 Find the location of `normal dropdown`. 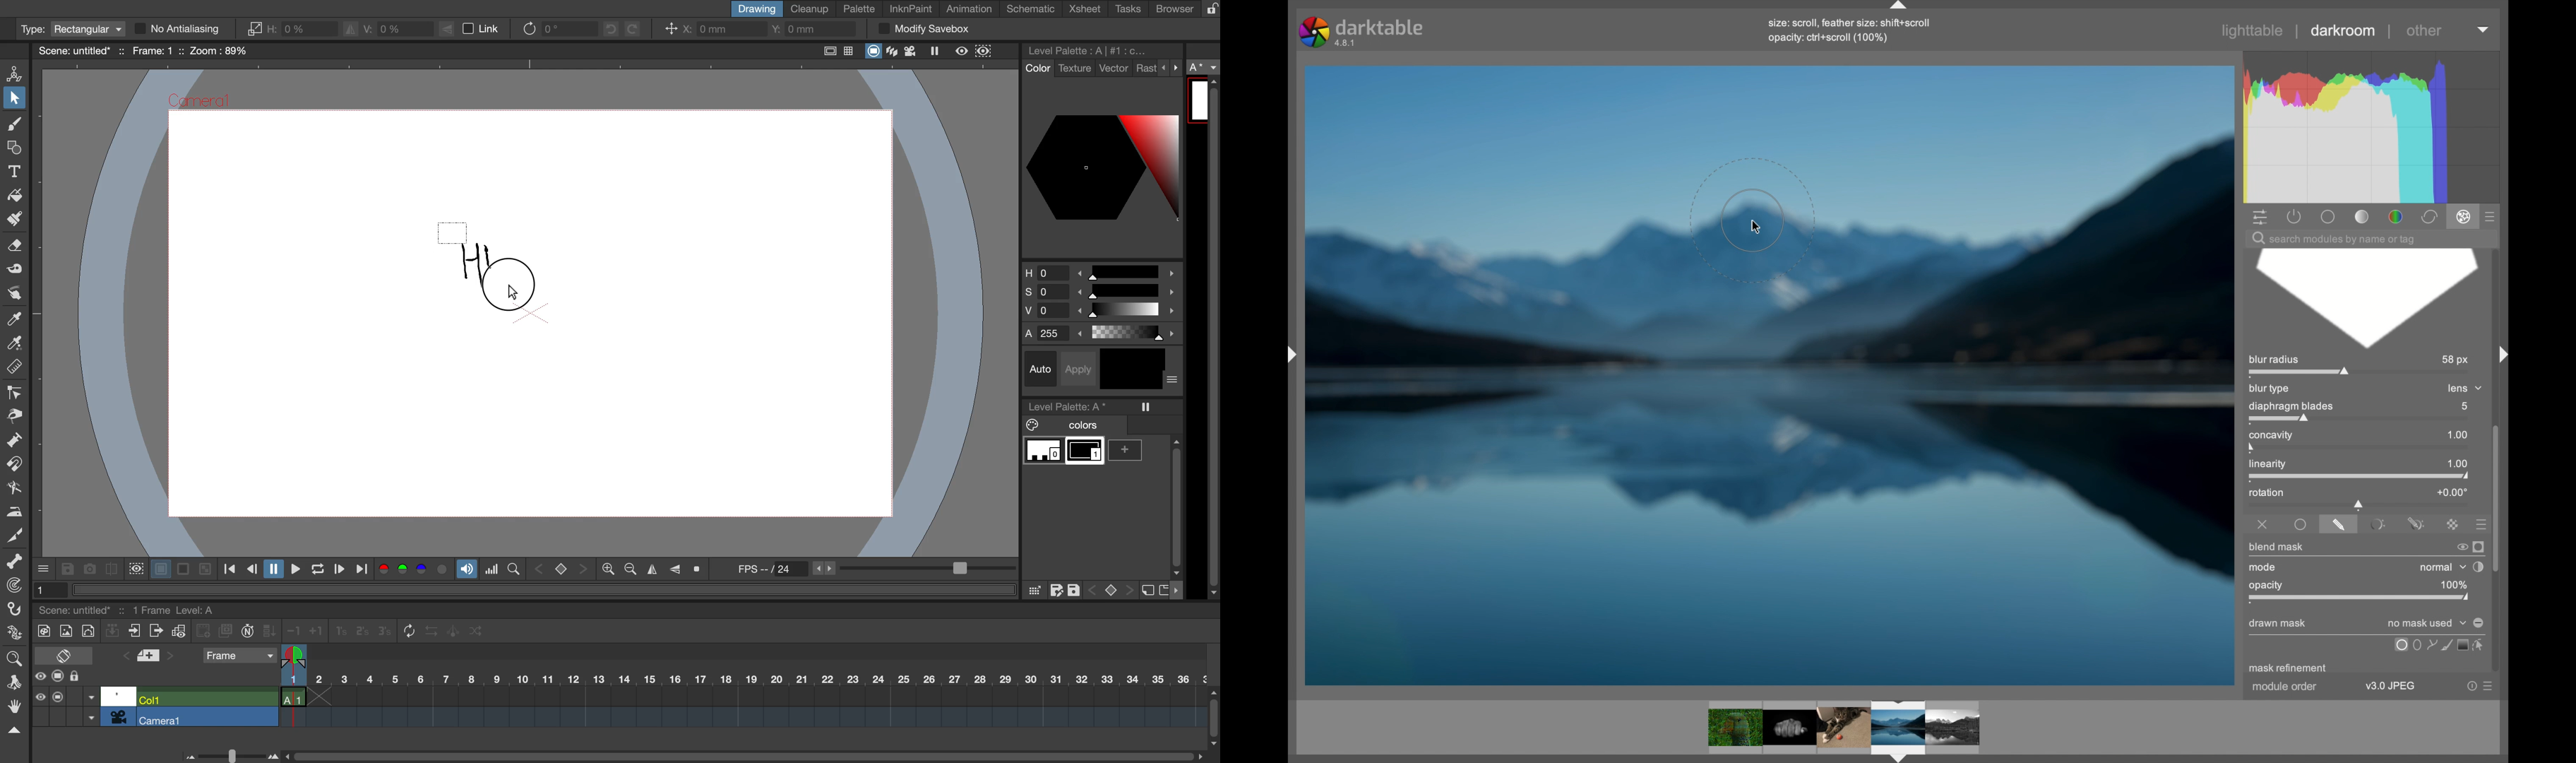

normal dropdown is located at coordinates (2442, 567).